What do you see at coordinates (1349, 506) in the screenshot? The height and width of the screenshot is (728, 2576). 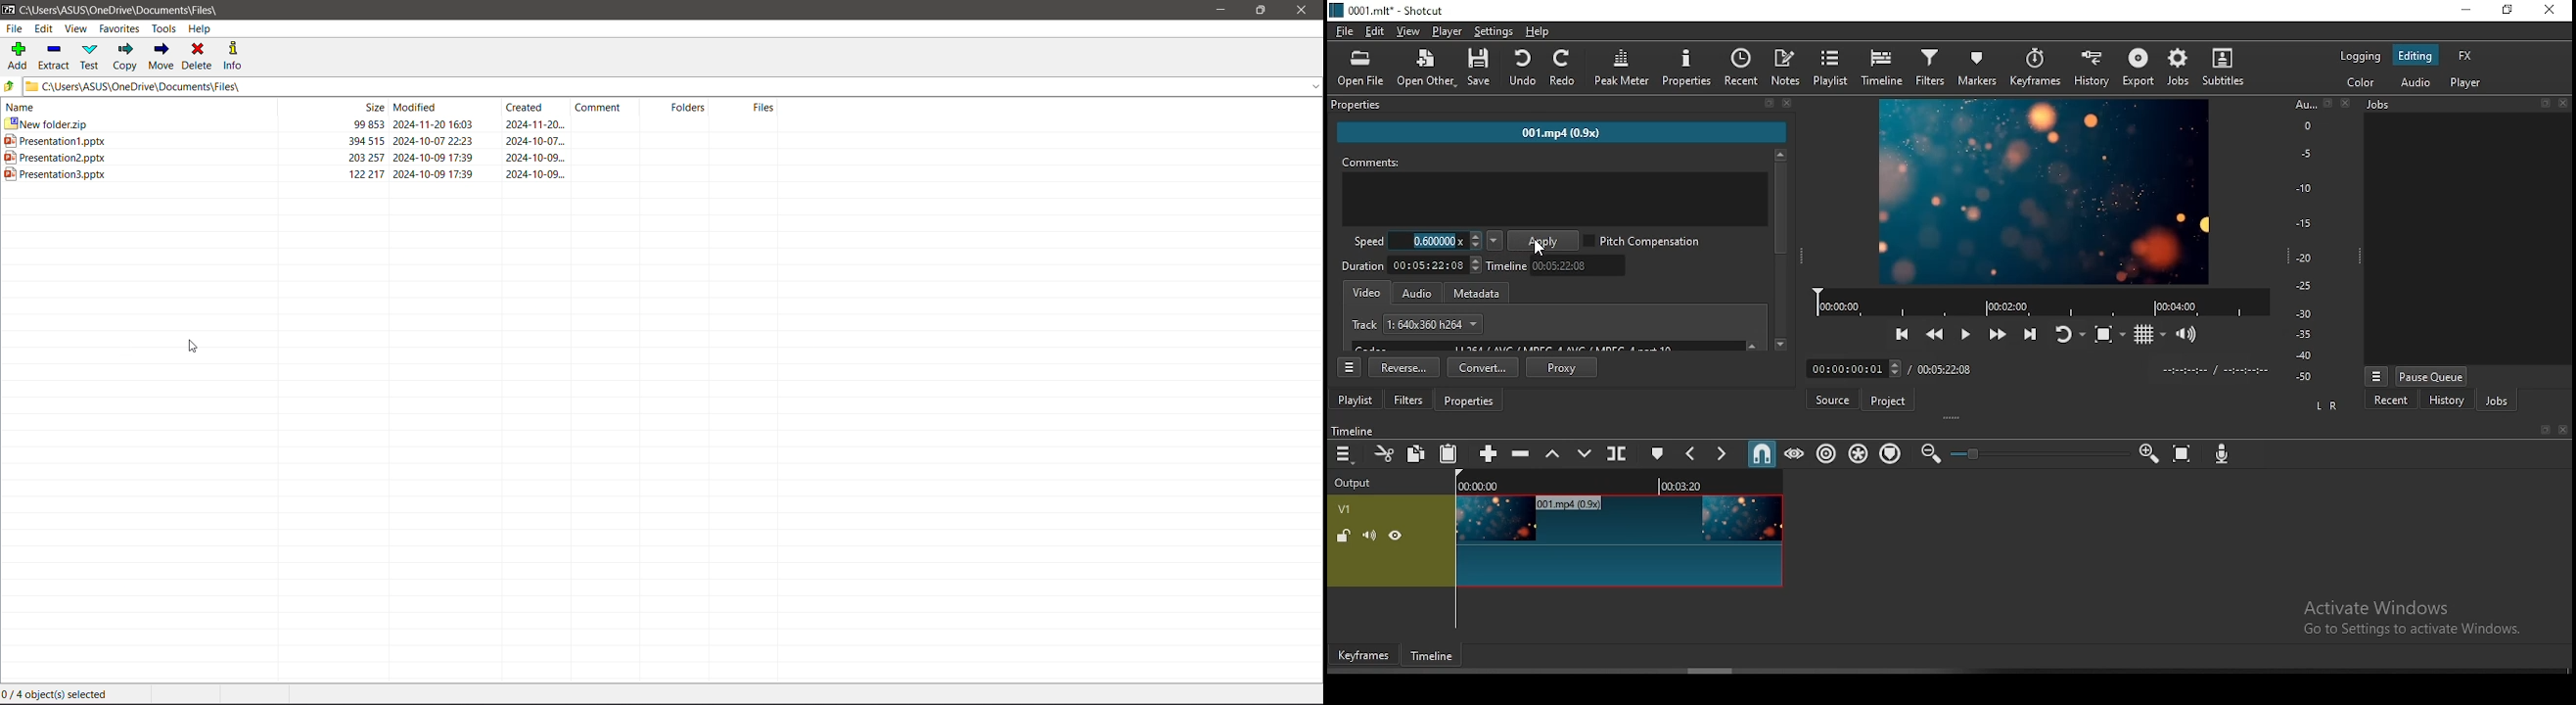 I see `V1` at bounding box center [1349, 506].